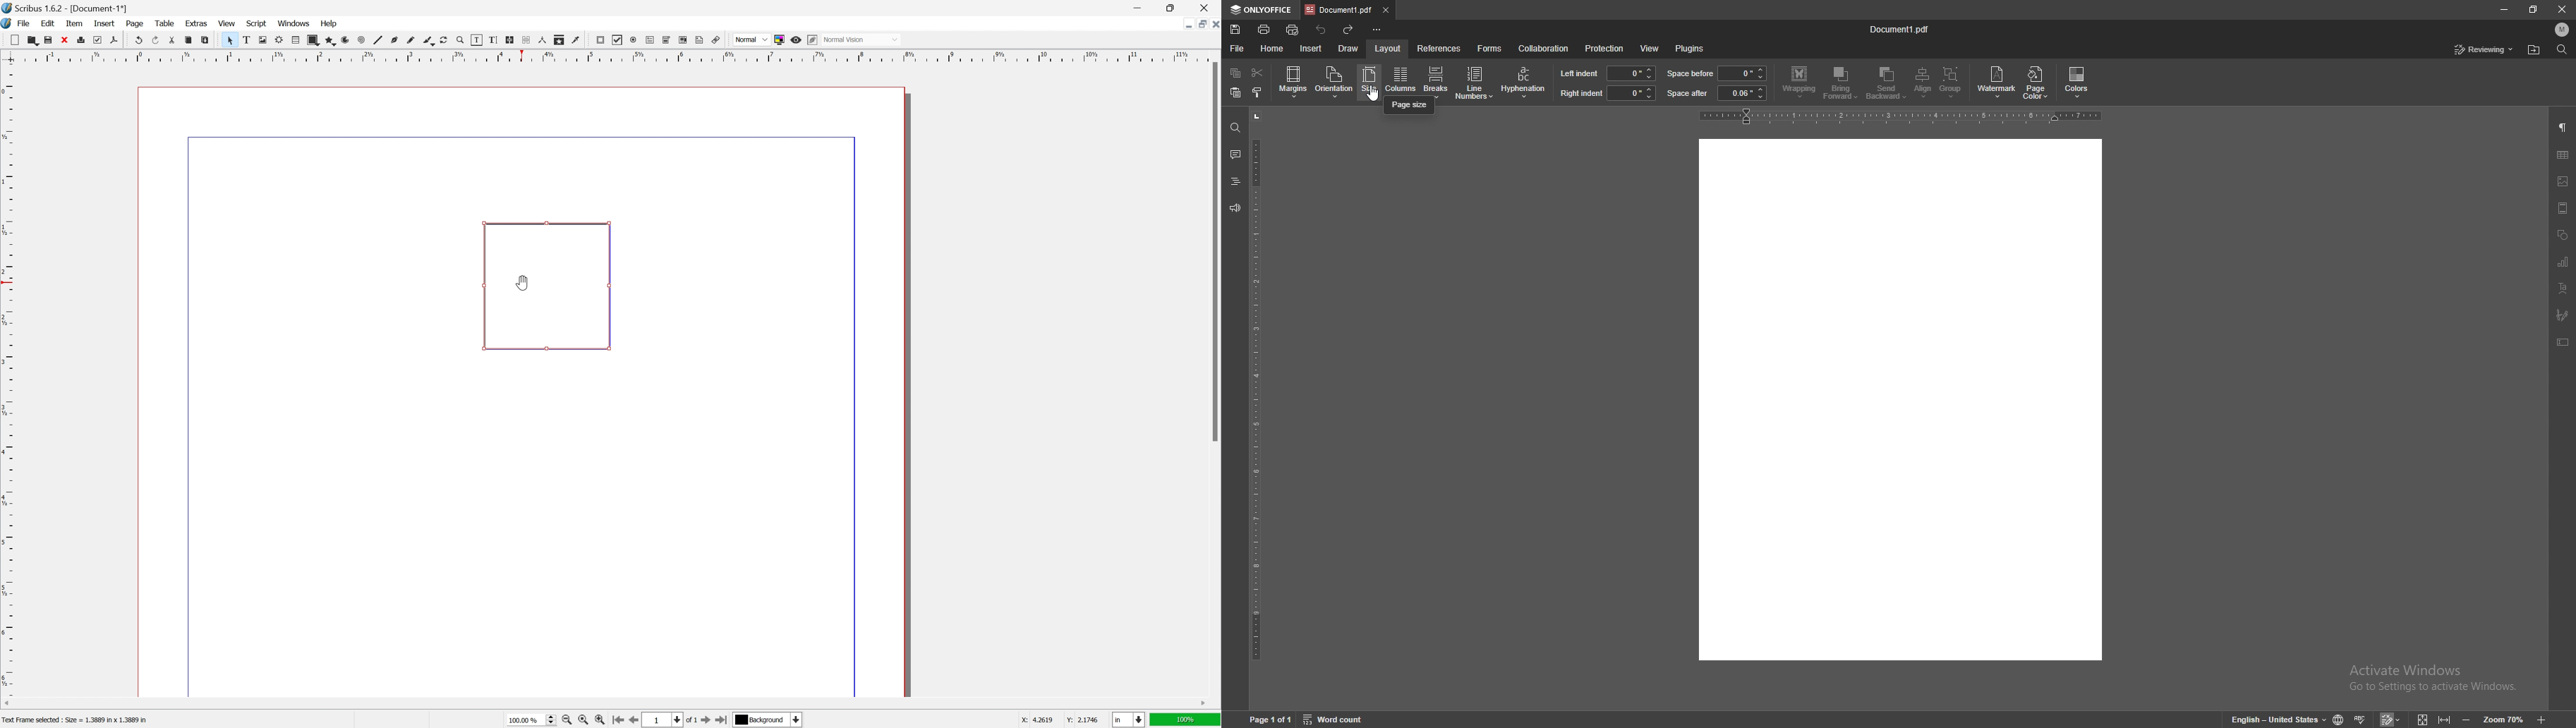 This screenshot has width=2576, height=728. Describe the element at coordinates (752, 39) in the screenshot. I see `normal` at that location.